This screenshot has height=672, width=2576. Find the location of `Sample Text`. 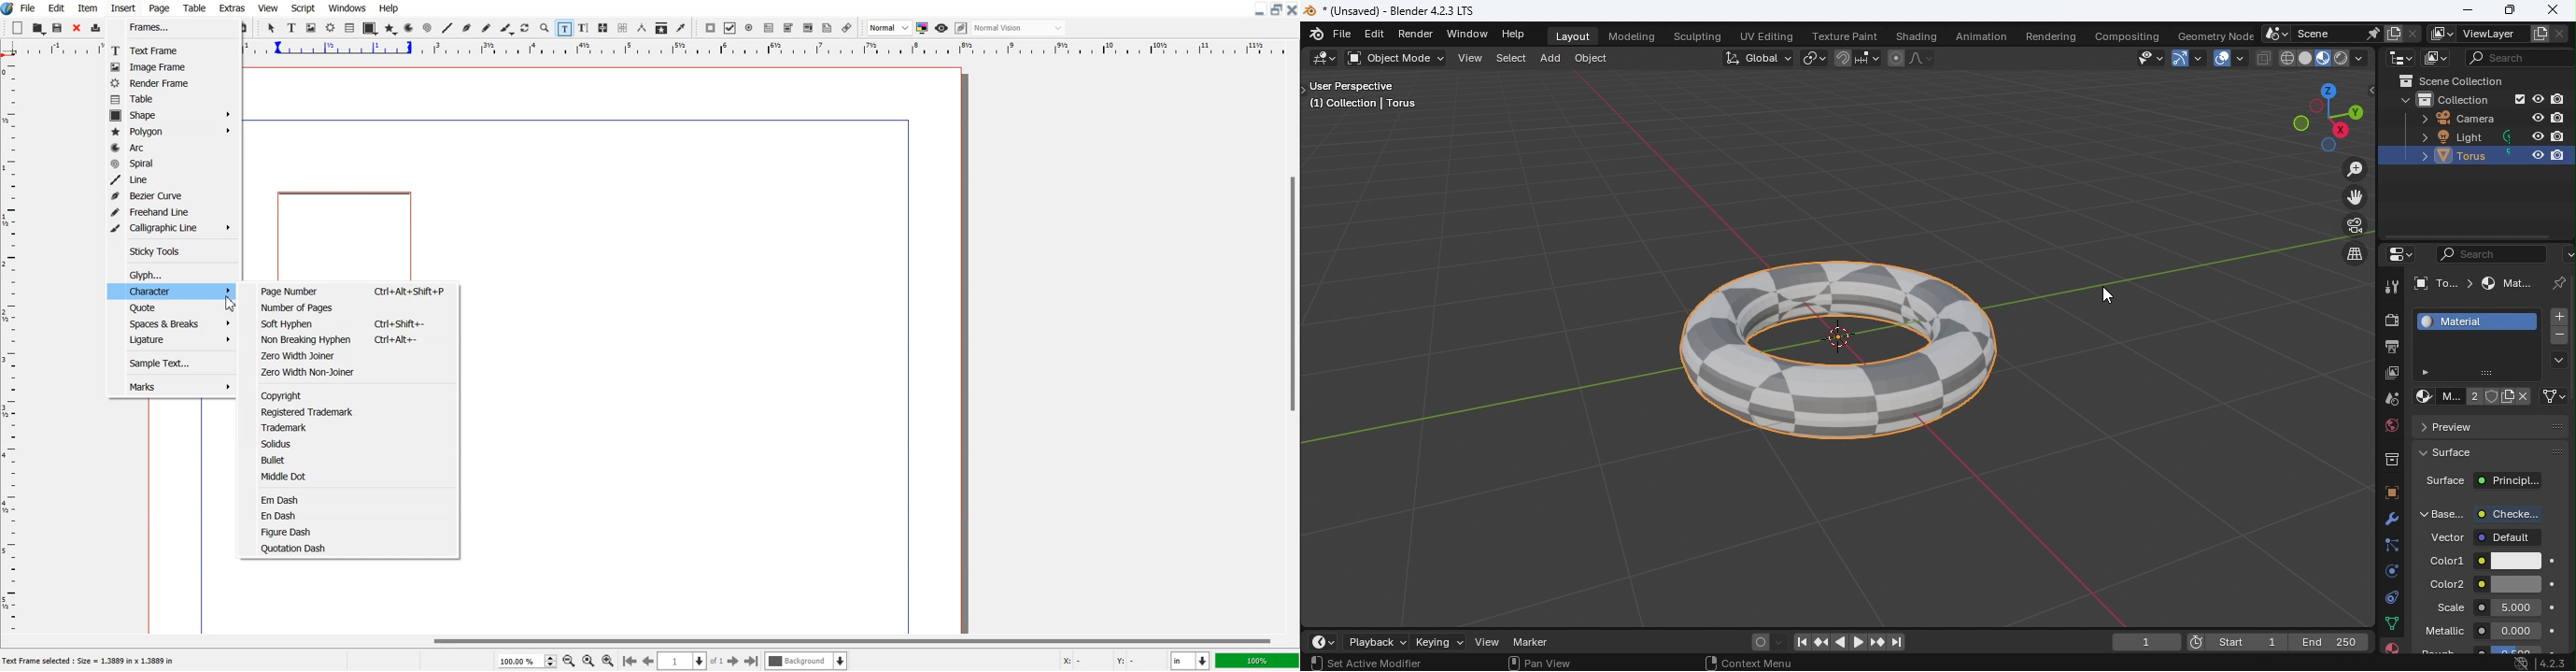

Sample Text is located at coordinates (170, 364).